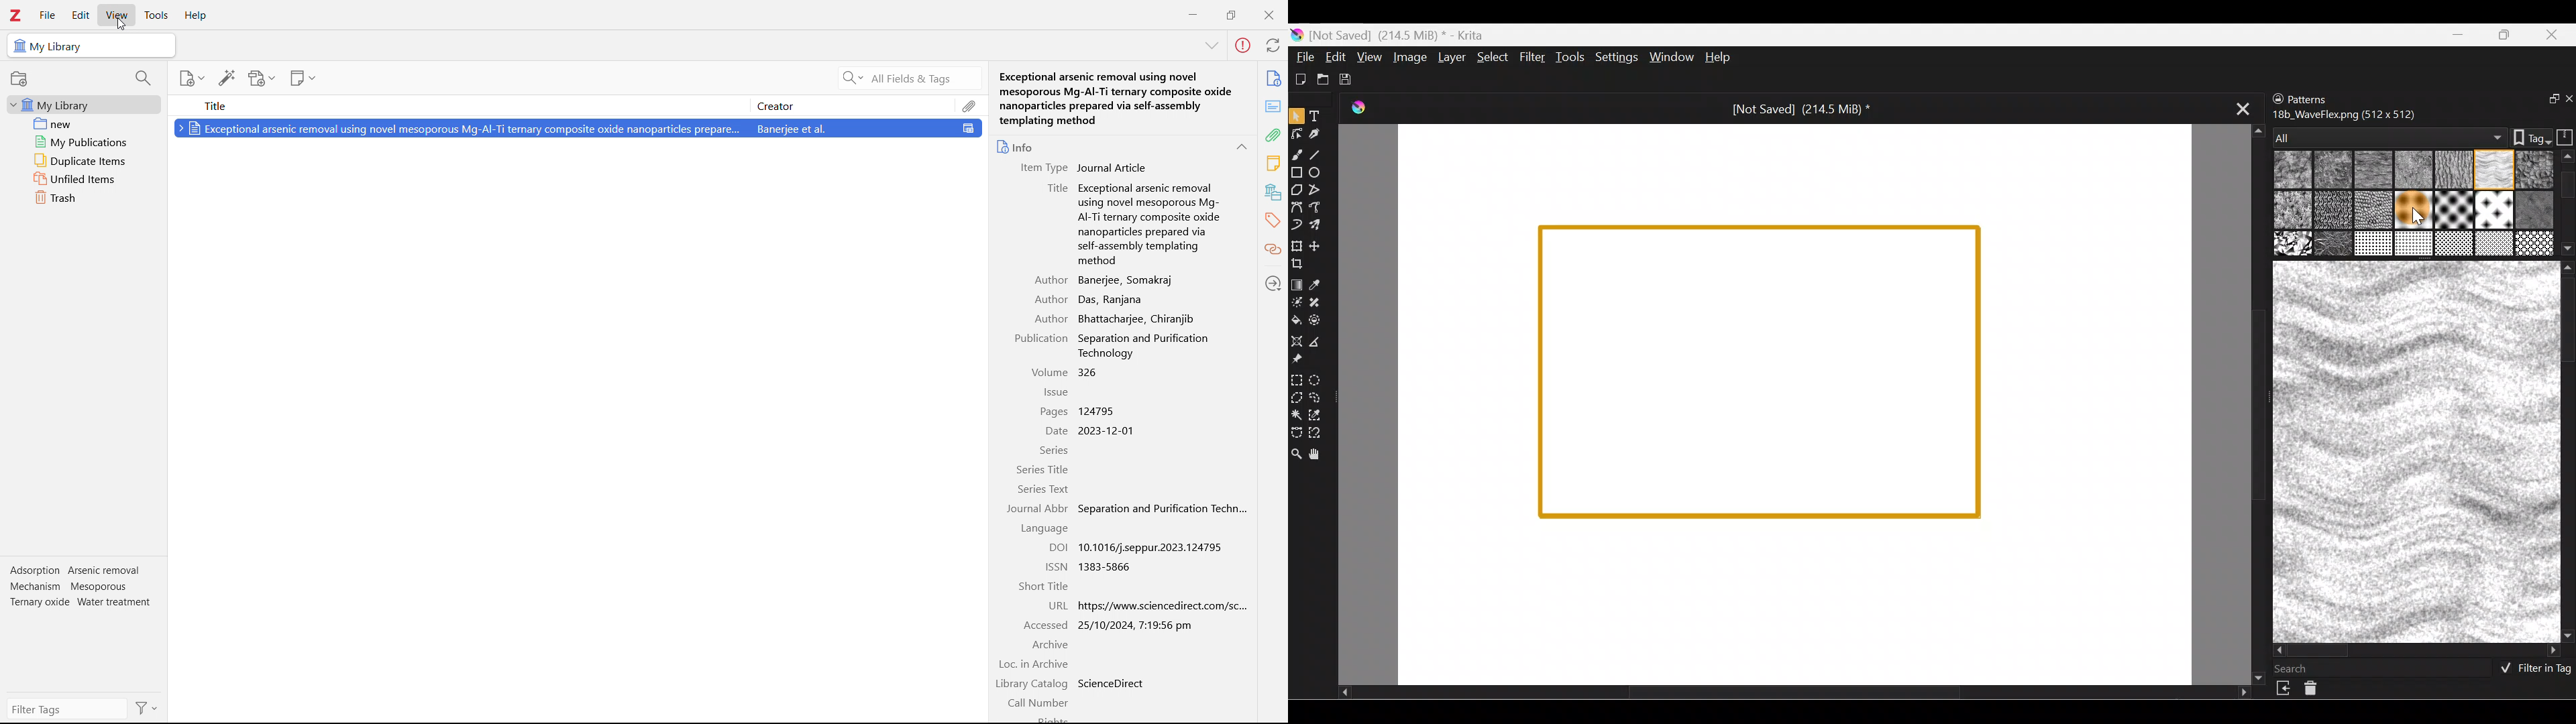 This screenshot has height=728, width=2576. Describe the element at coordinates (2534, 243) in the screenshot. I see `19 texture_vegetal.png` at that location.